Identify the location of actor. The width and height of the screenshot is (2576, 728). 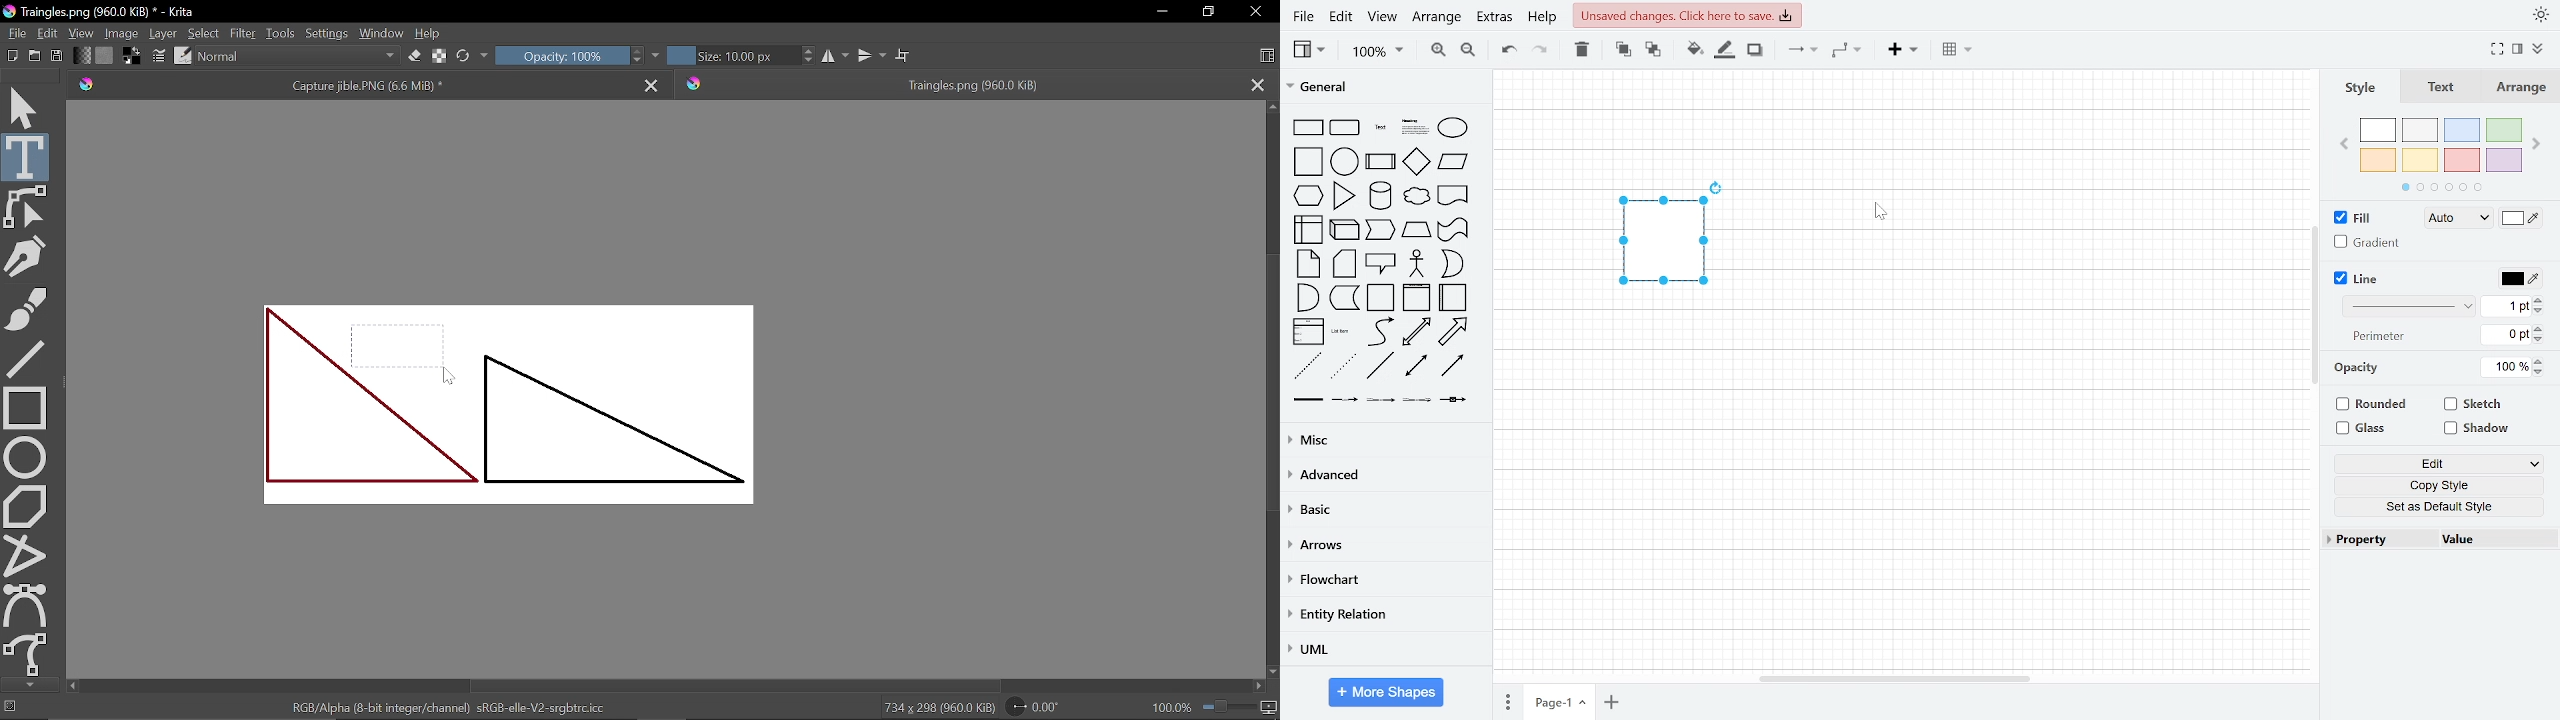
(1417, 264).